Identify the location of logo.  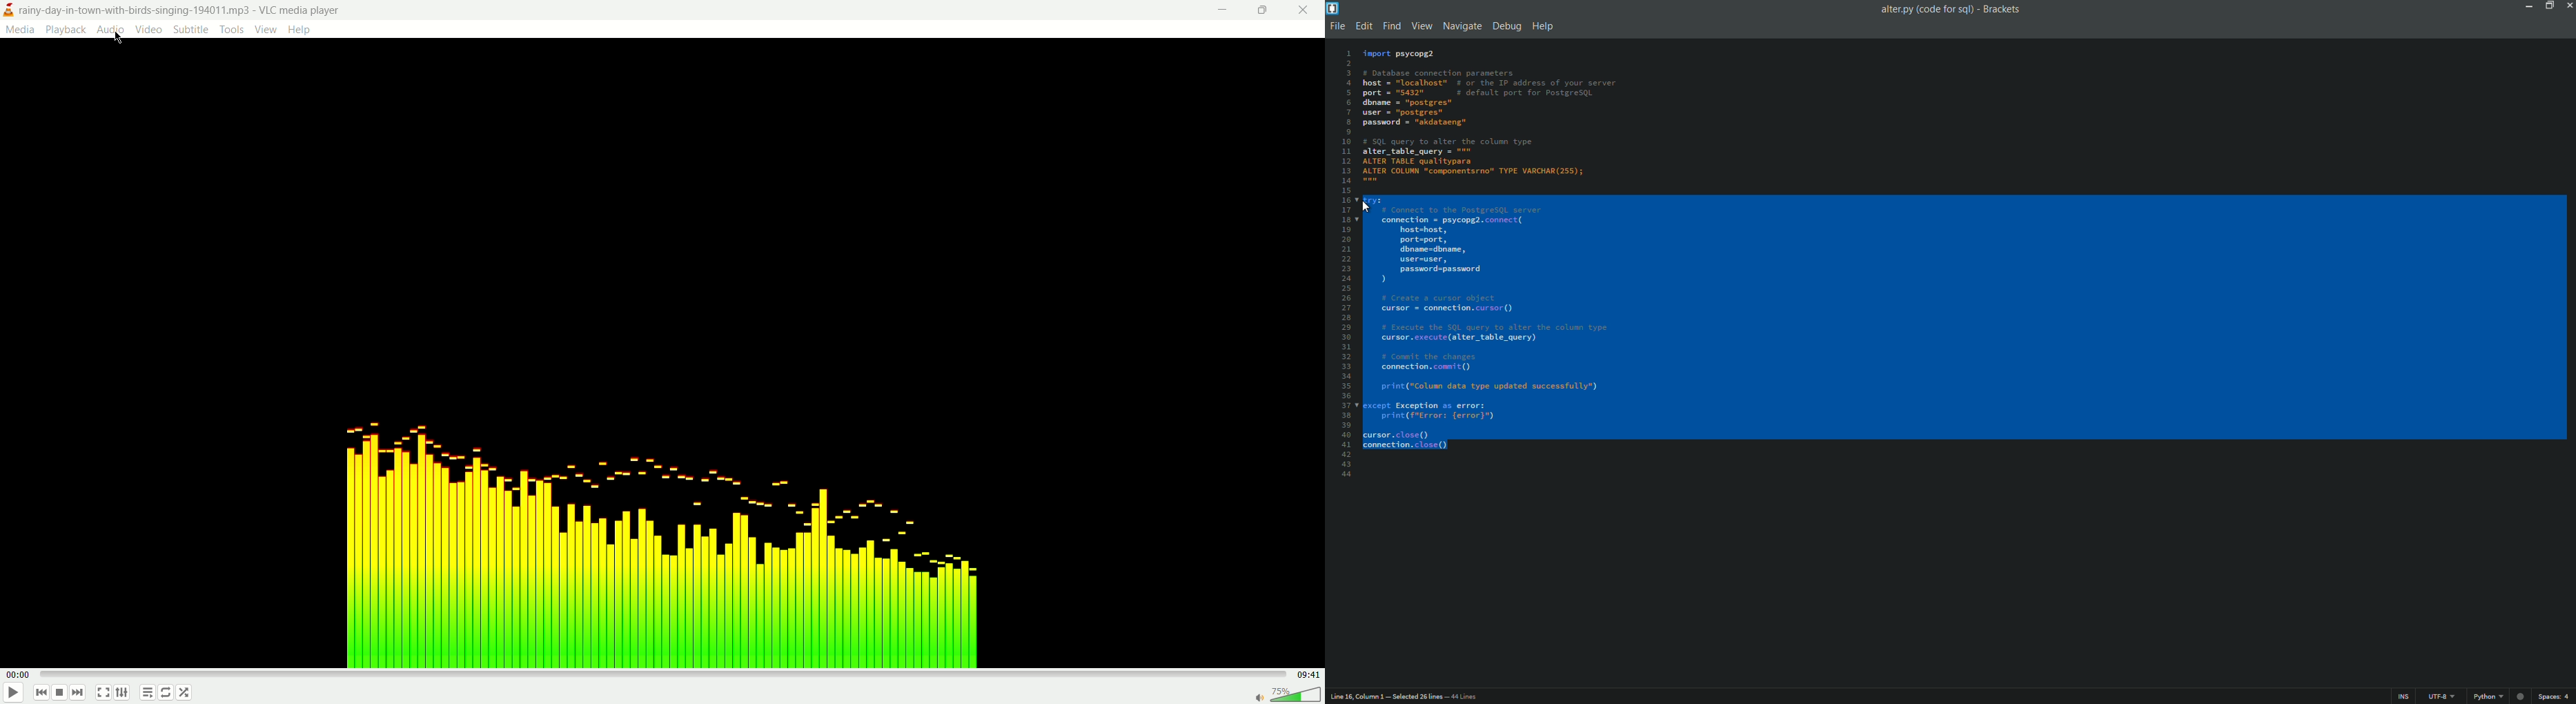
(8, 9).